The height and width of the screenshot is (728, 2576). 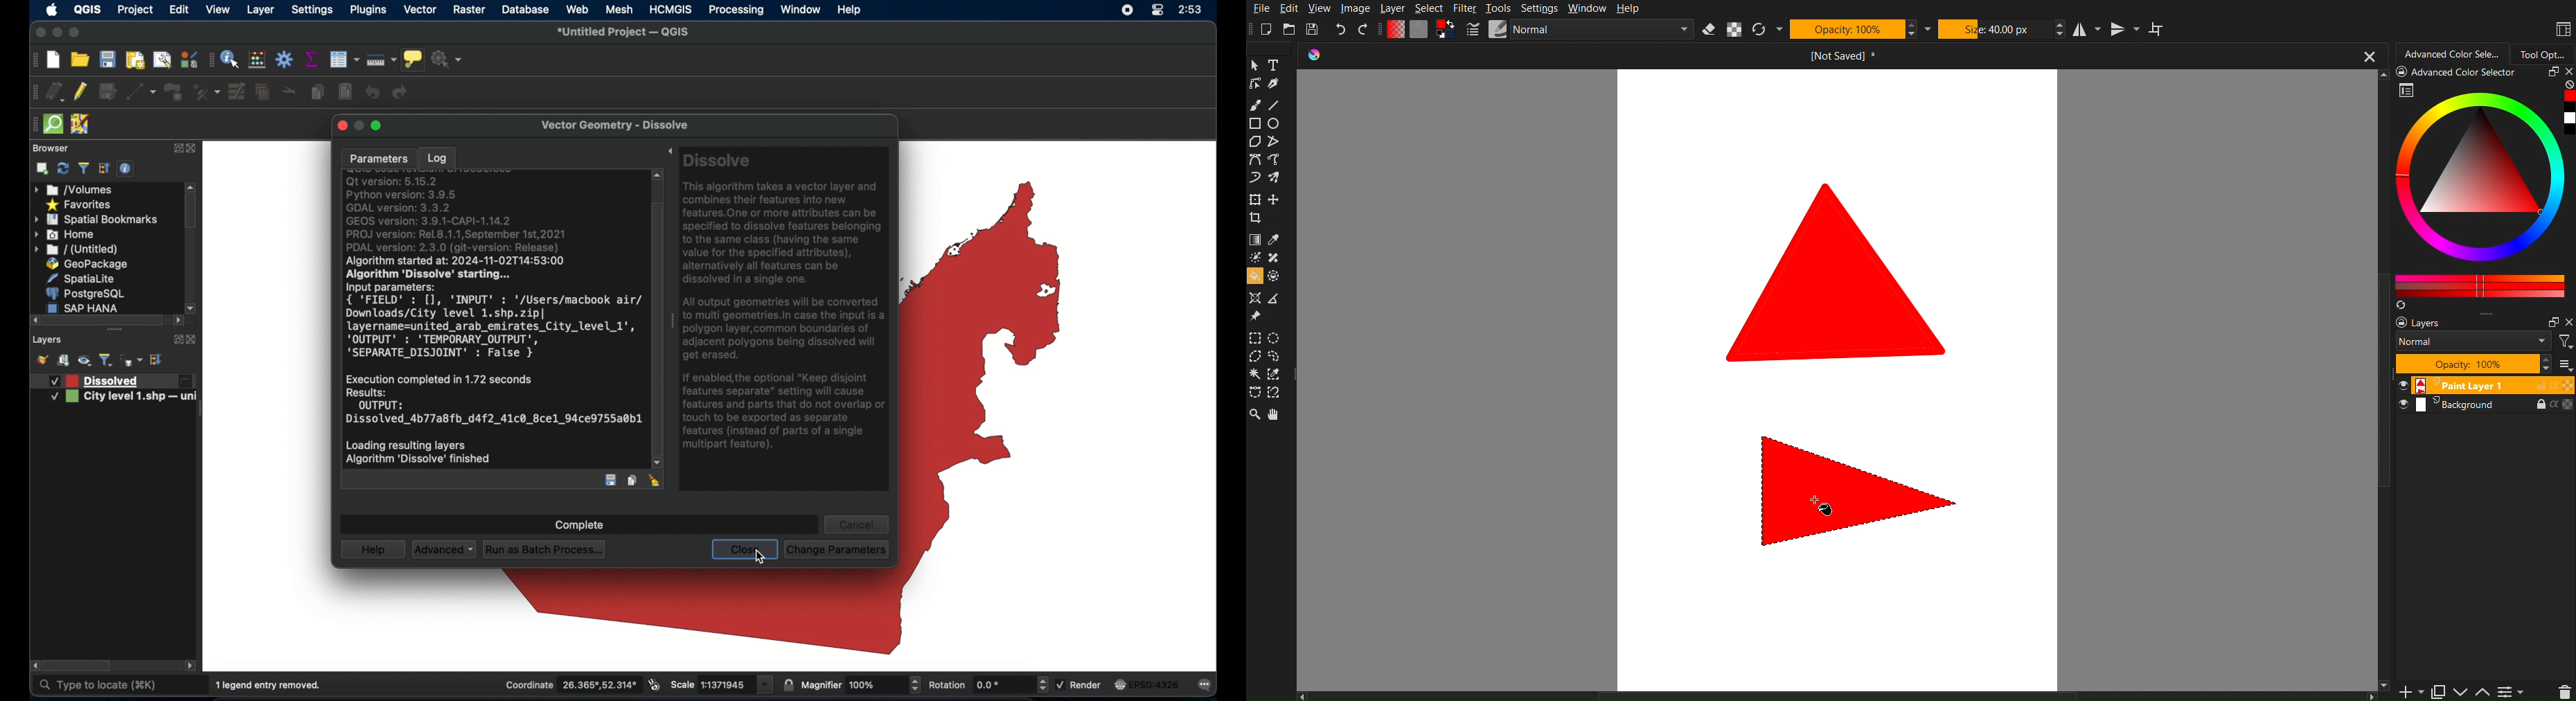 What do you see at coordinates (178, 321) in the screenshot?
I see `scroll right arrow` at bounding box center [178, 321].